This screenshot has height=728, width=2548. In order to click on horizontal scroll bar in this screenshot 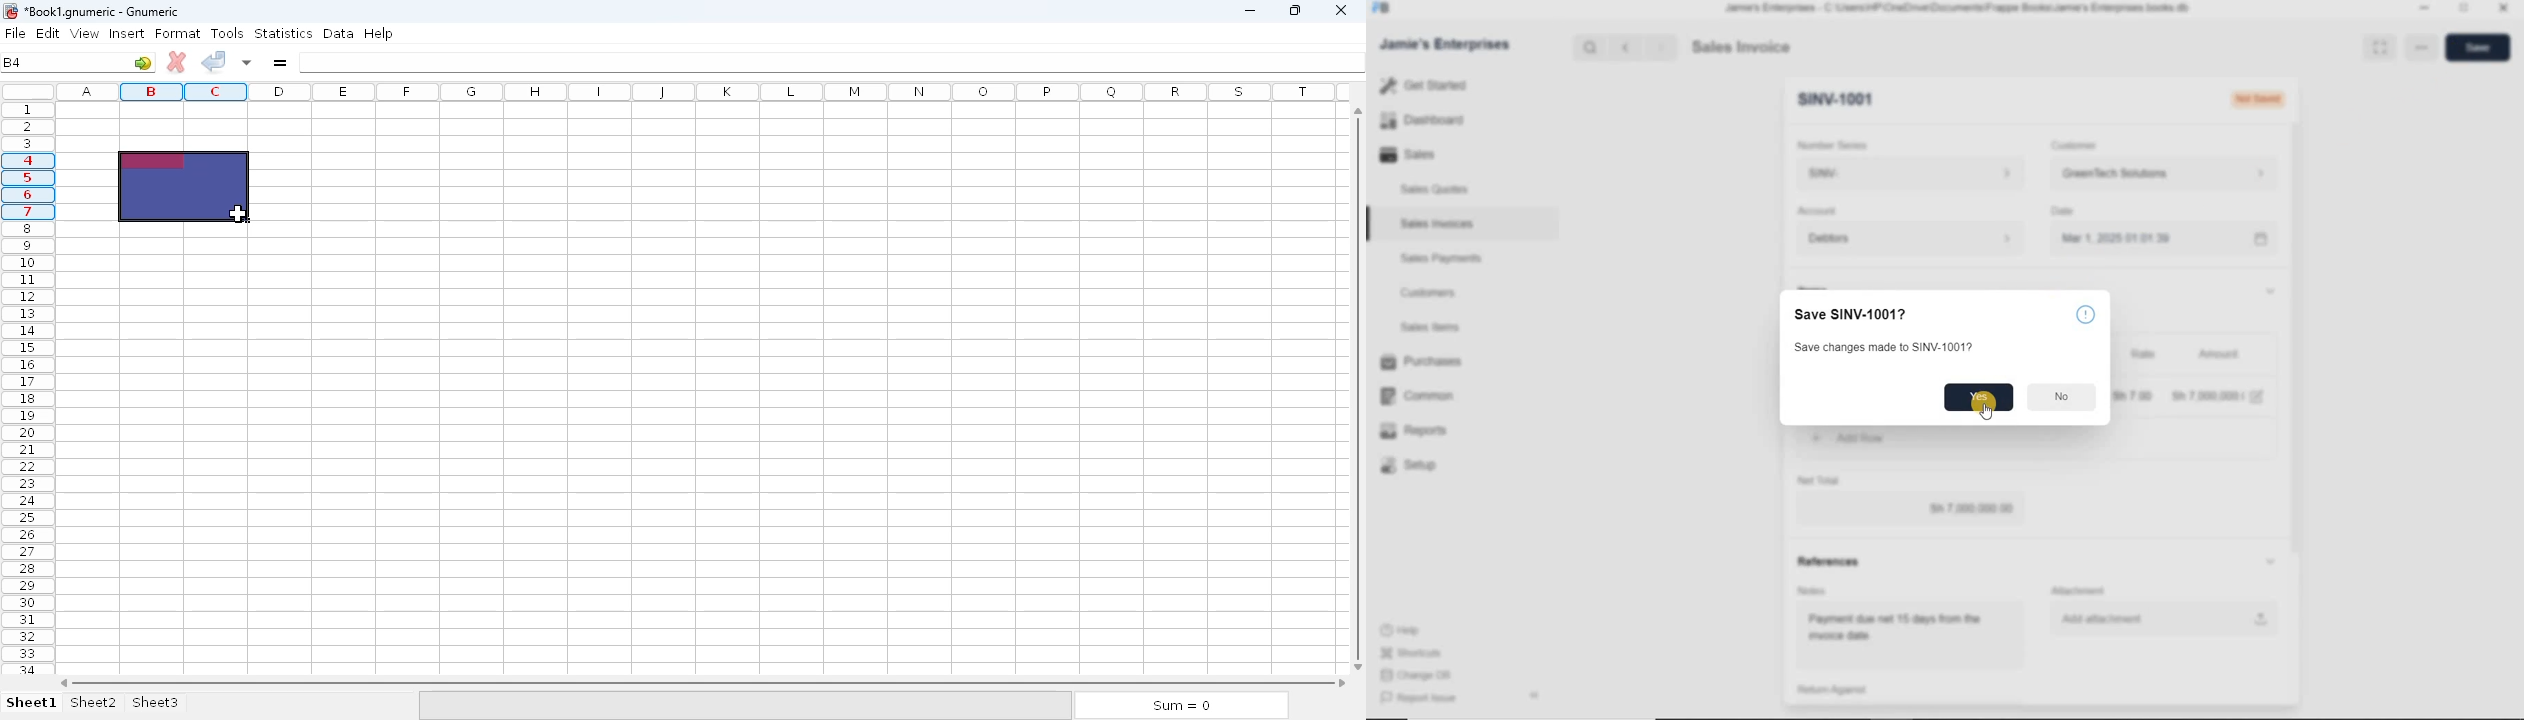, I will do `click(703, 682)`.